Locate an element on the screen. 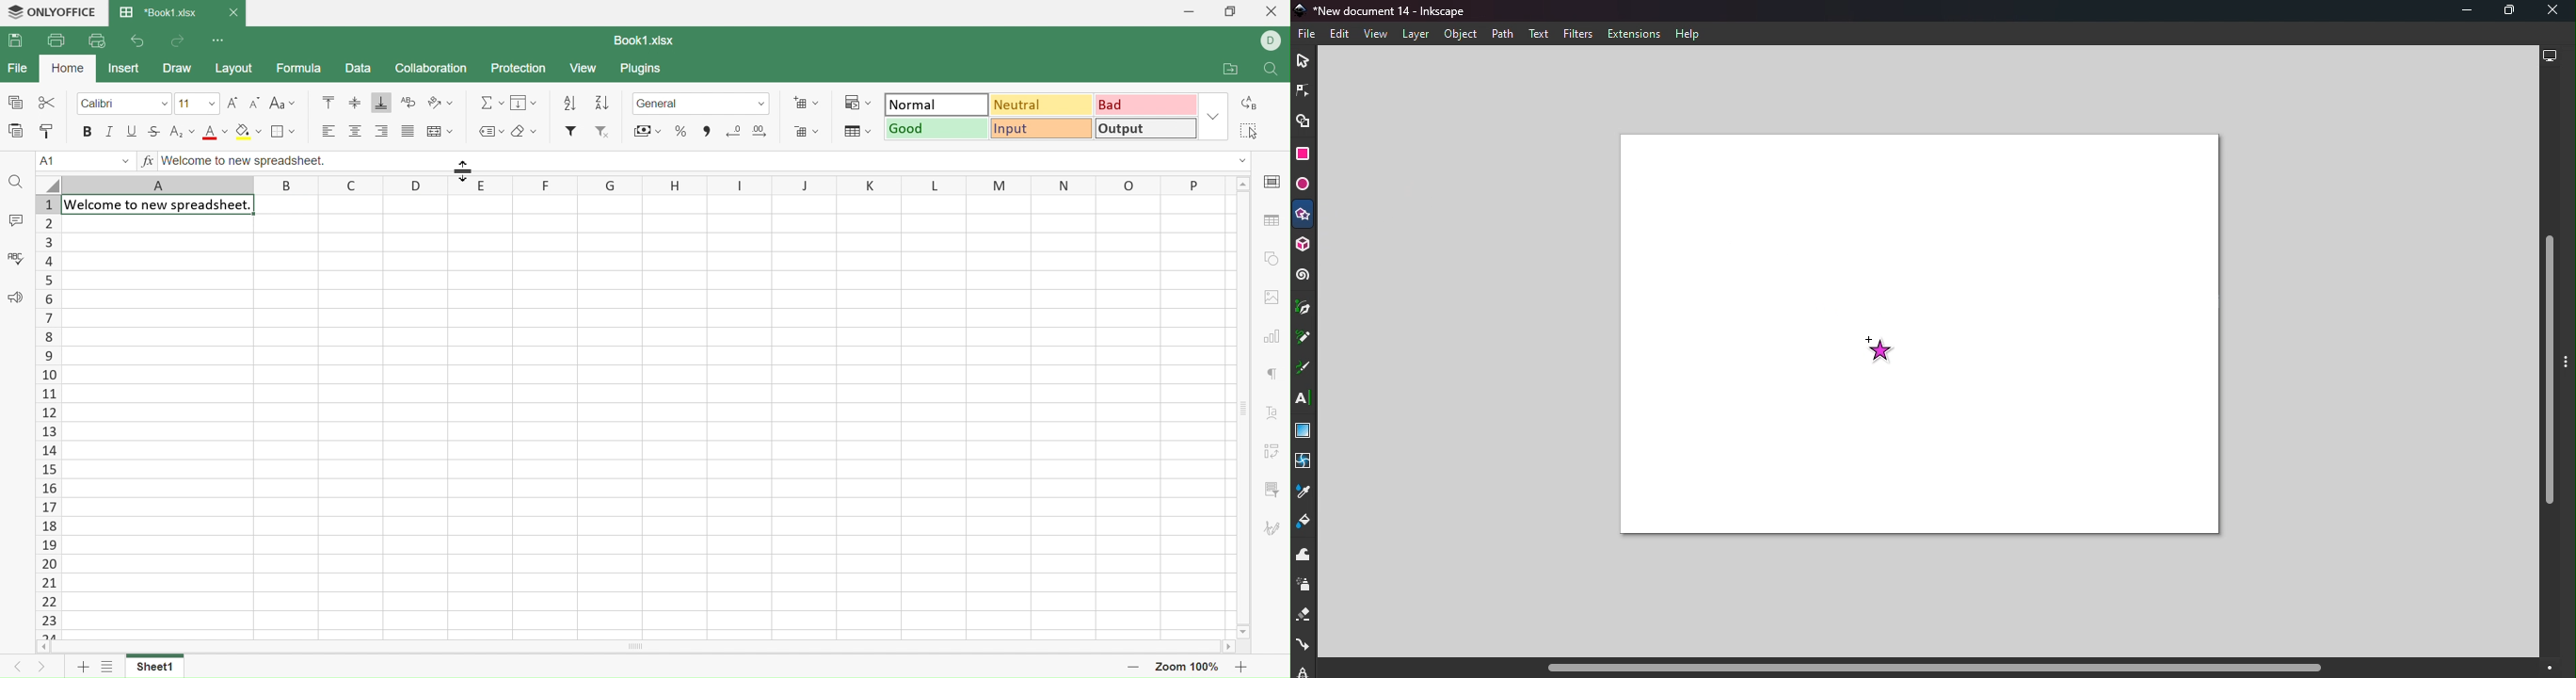 This screenshot has height=700, width=2576. Close is located at coordinates (1269, 14).